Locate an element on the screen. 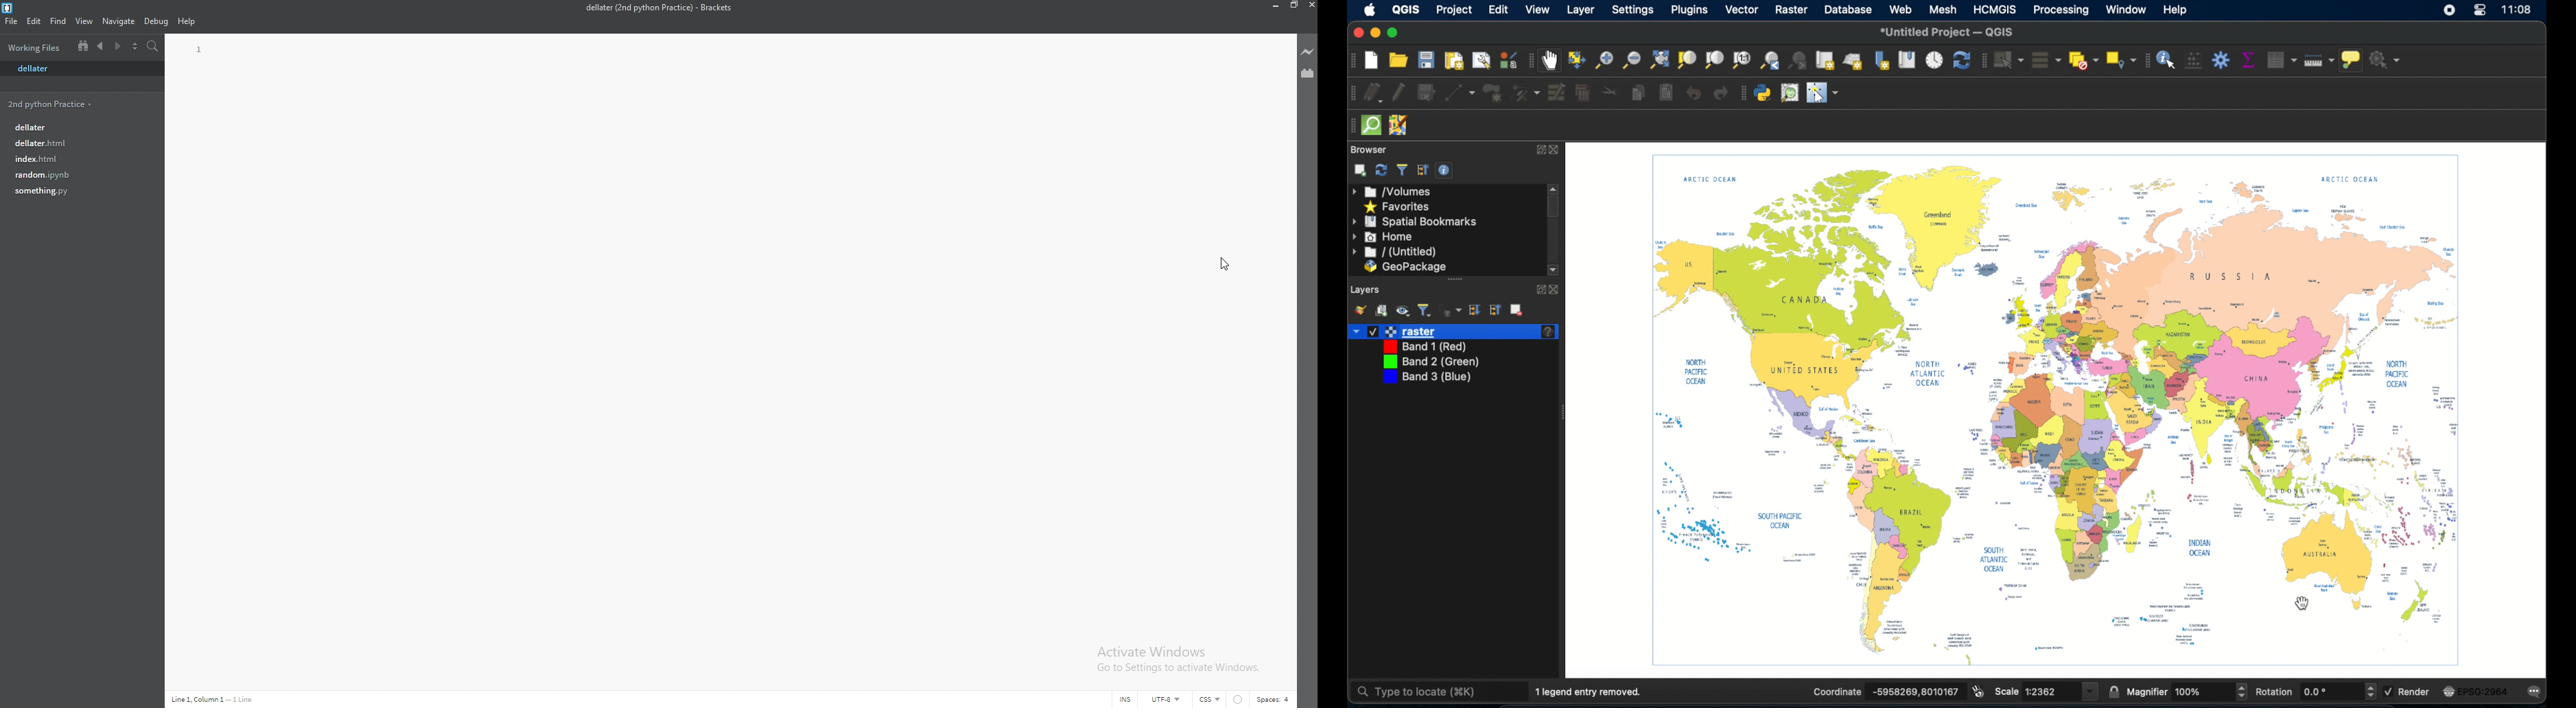 This screenshot has height=728, width=2576. description is located at coordinates (214, 699).